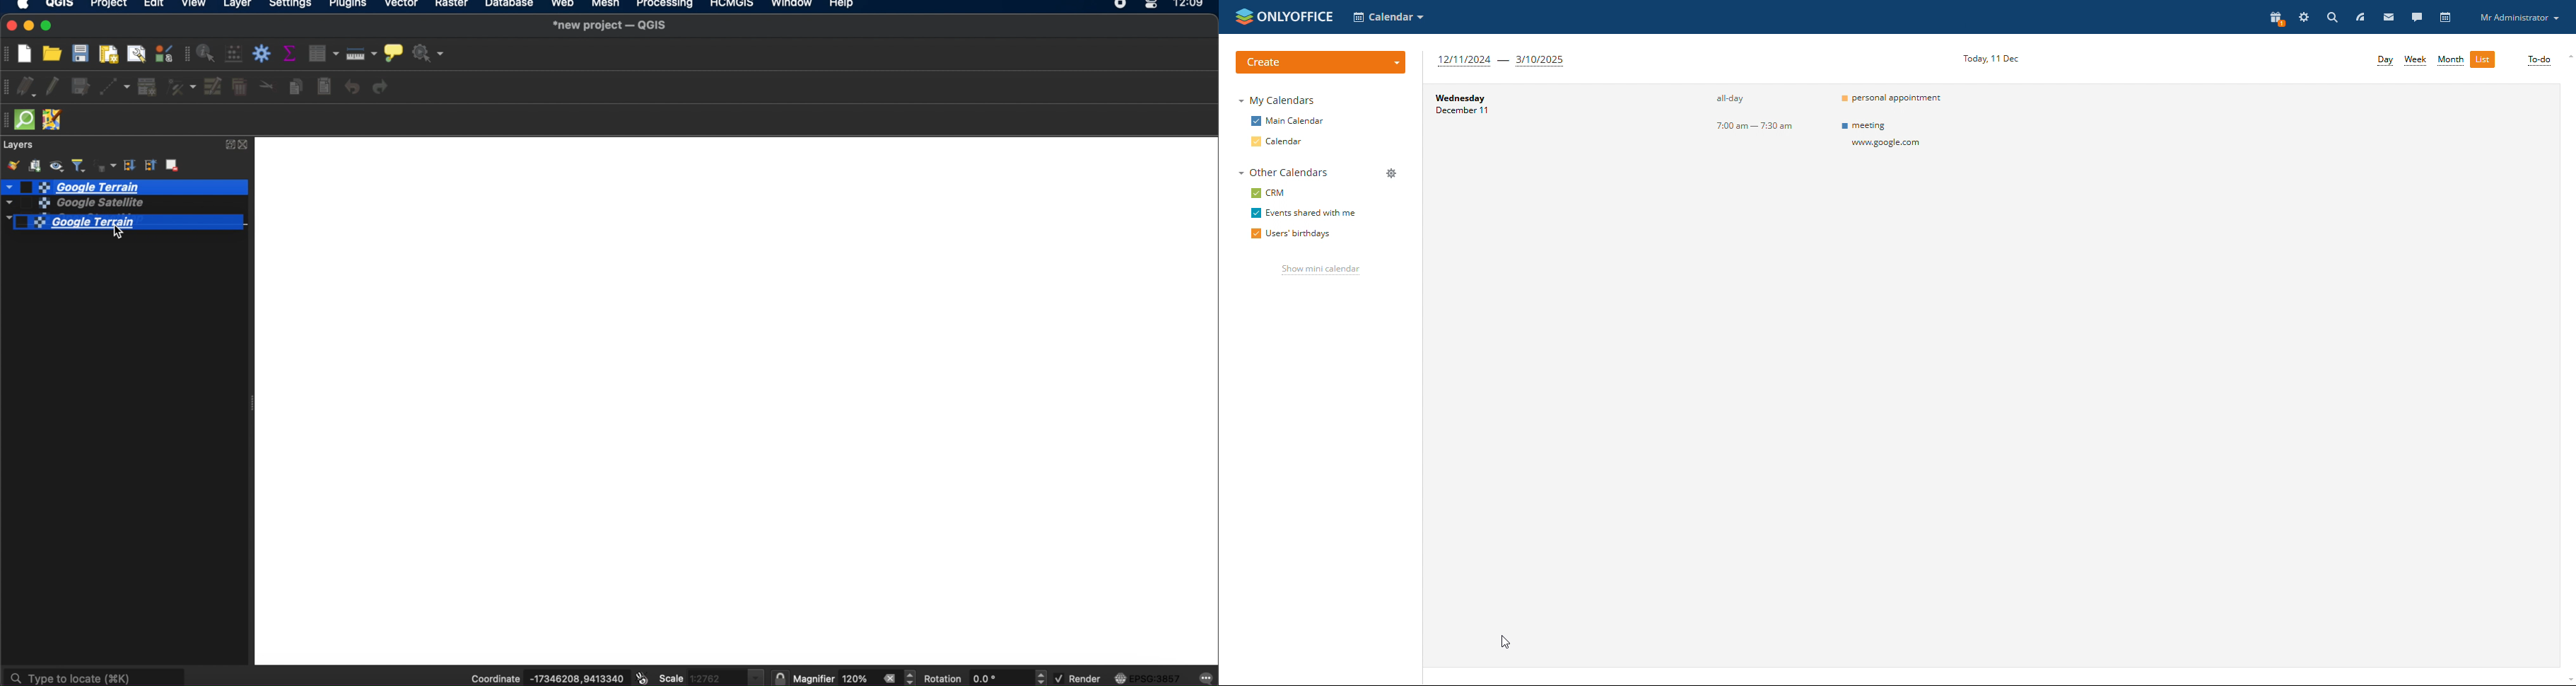 The height and width of the screenshot is (700, 2576). Describe the element at coordinates (912, 677) in the screenshot. I see `magnifier increment decrement` at that location.